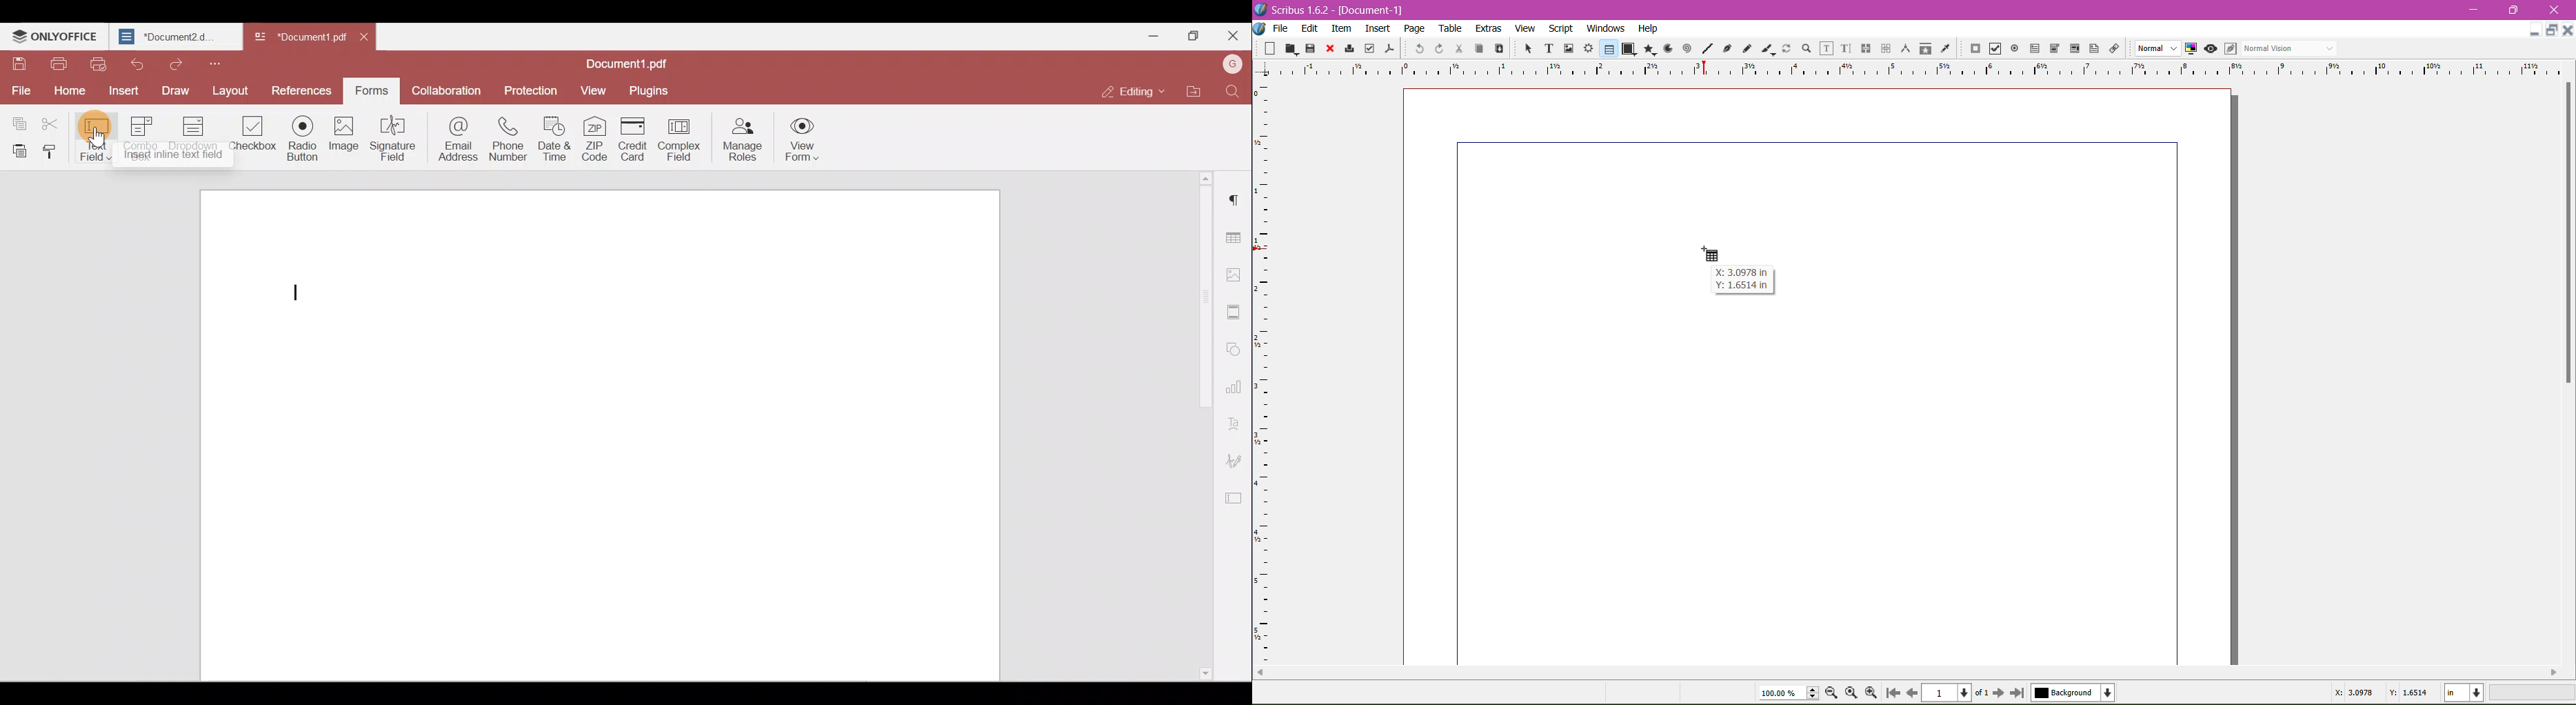 This screenshot has height=728, width=2576. Describe the element at coordinates (1906, 674) in the screenshot. I see `scroll bar` at that location.